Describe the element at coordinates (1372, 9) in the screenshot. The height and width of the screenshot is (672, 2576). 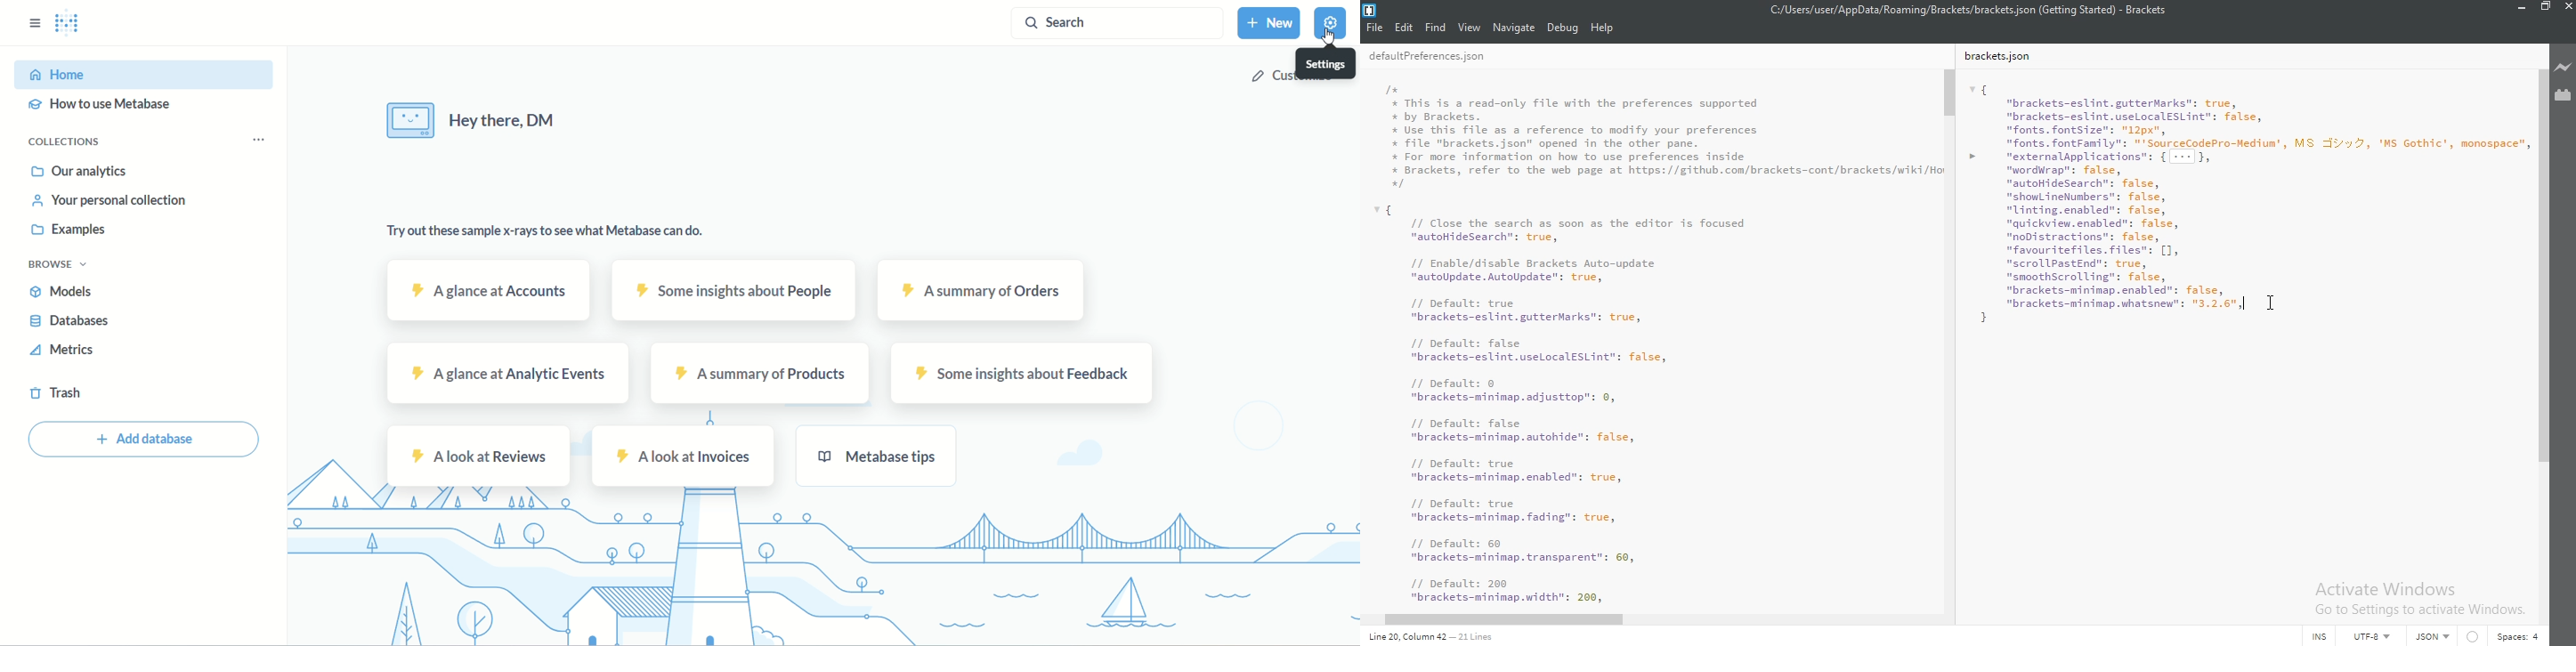
I see `Logo` at that location.